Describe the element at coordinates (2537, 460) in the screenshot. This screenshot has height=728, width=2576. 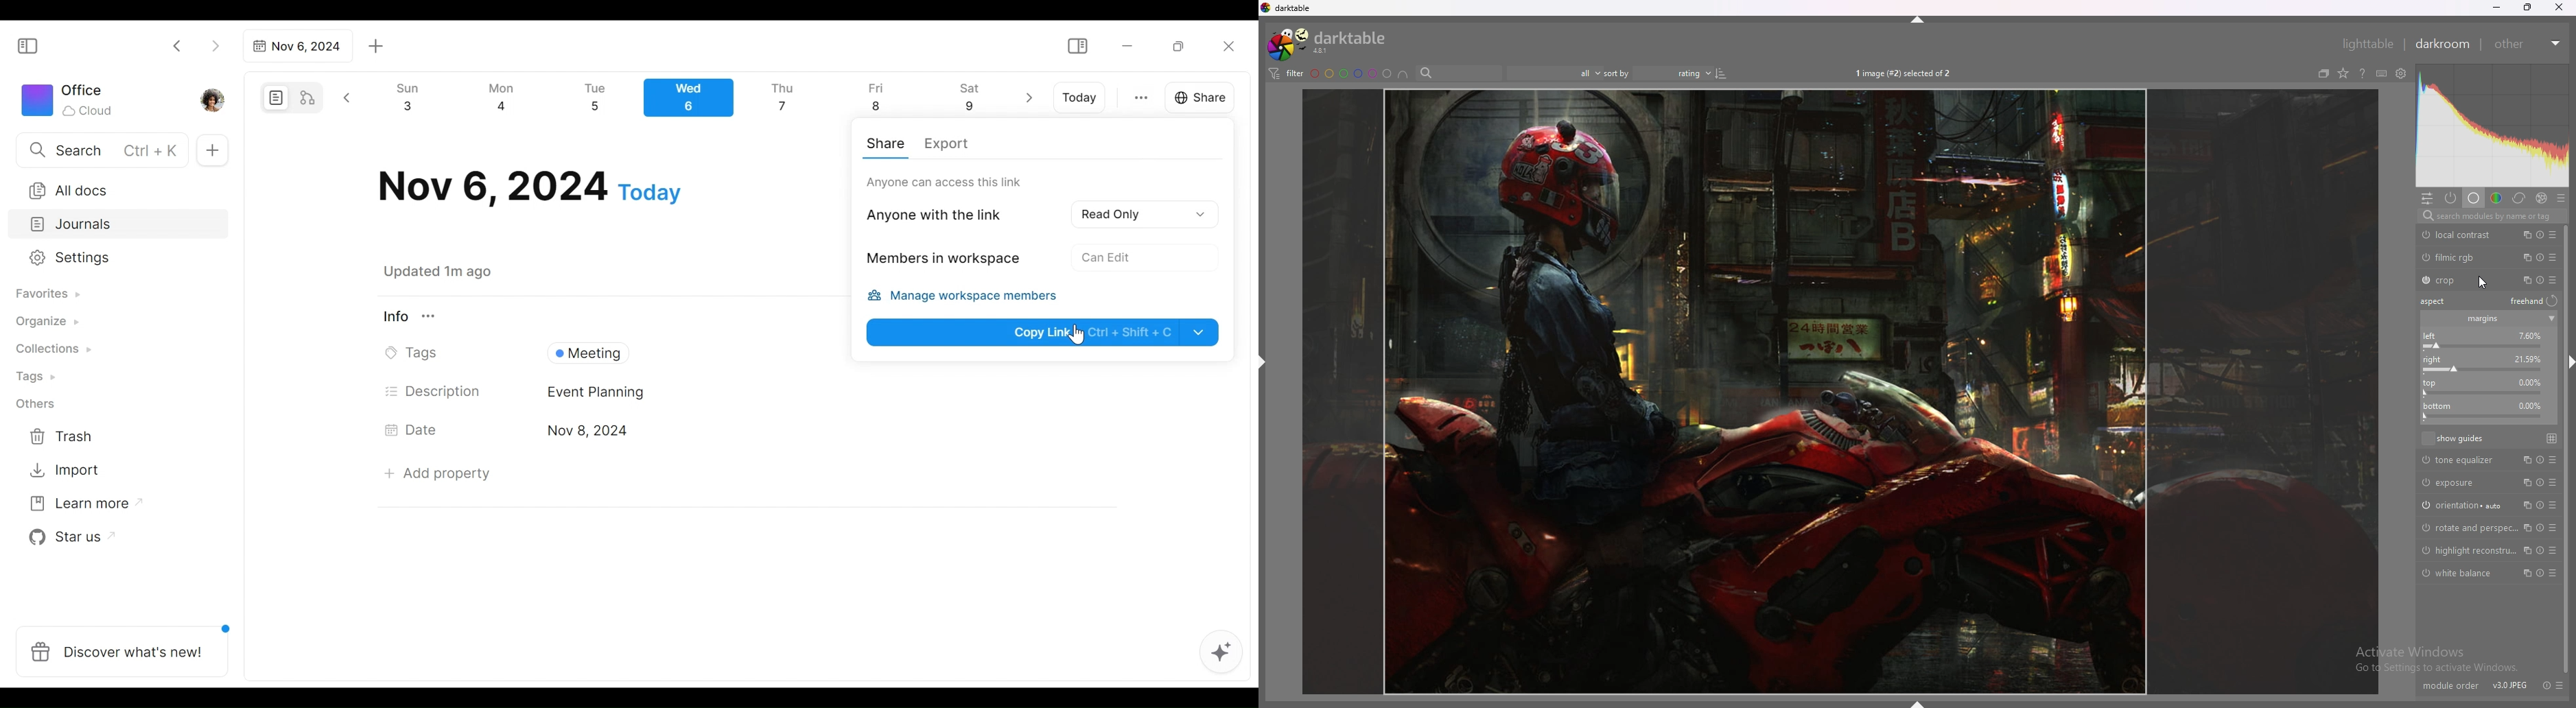
I see `reset` at that location.